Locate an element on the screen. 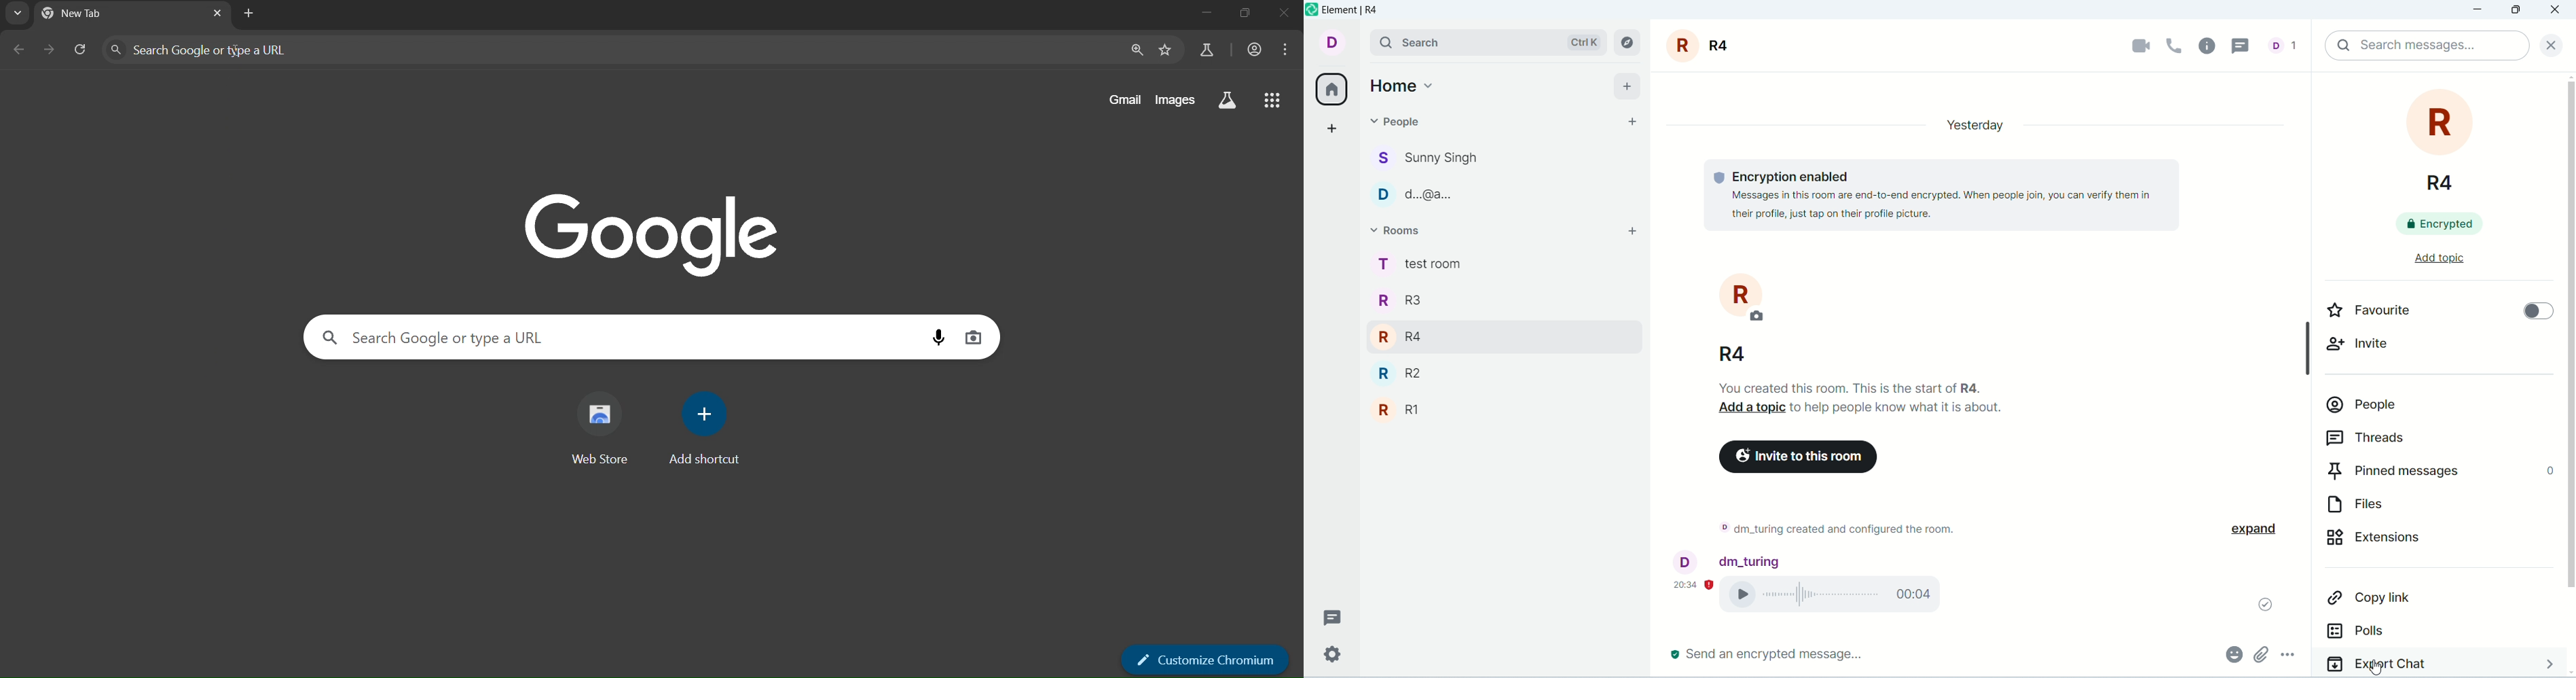 Image resolution: width=2576 pixels, height=700 pixels. pinned message is located at coordinates (2439, 470).